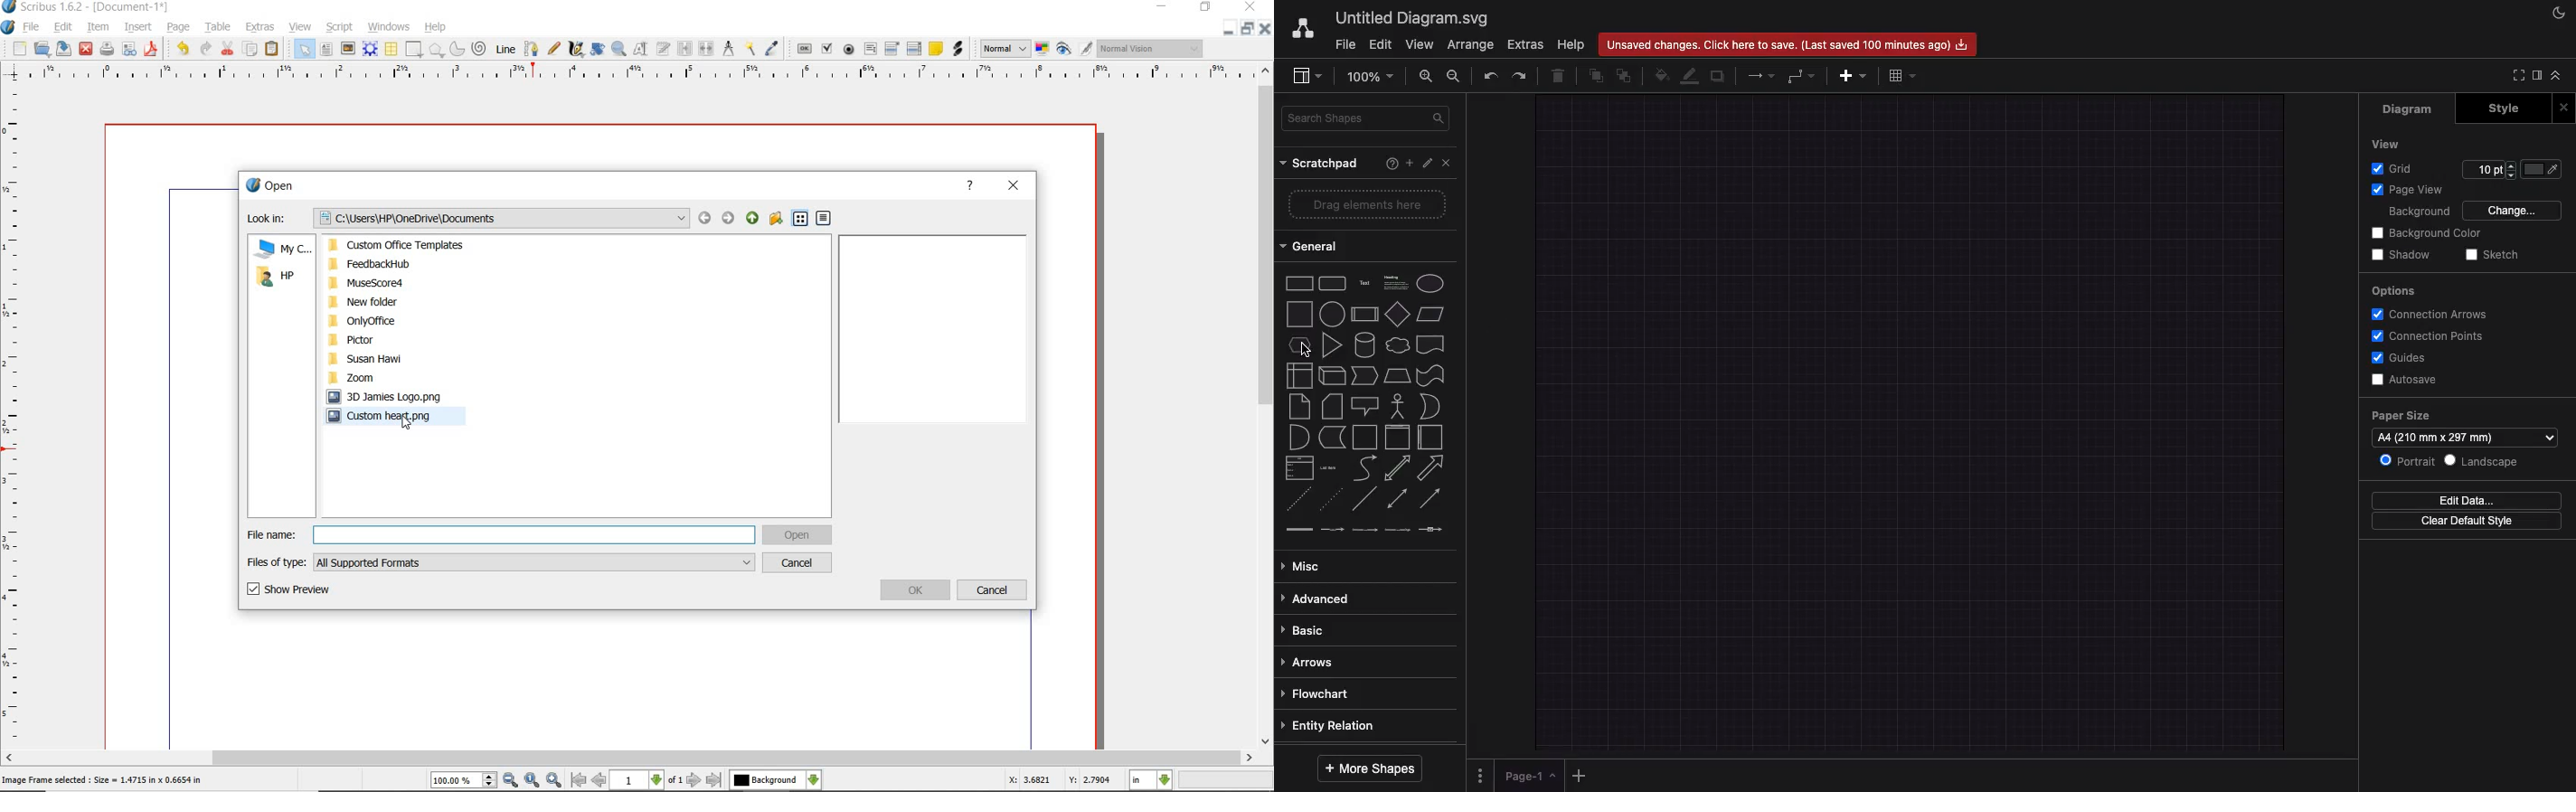 This screenshot has width=2576, height=812. Describe the element at coordinates (502, 561) in the screenshot. I see `files of type` at that location.